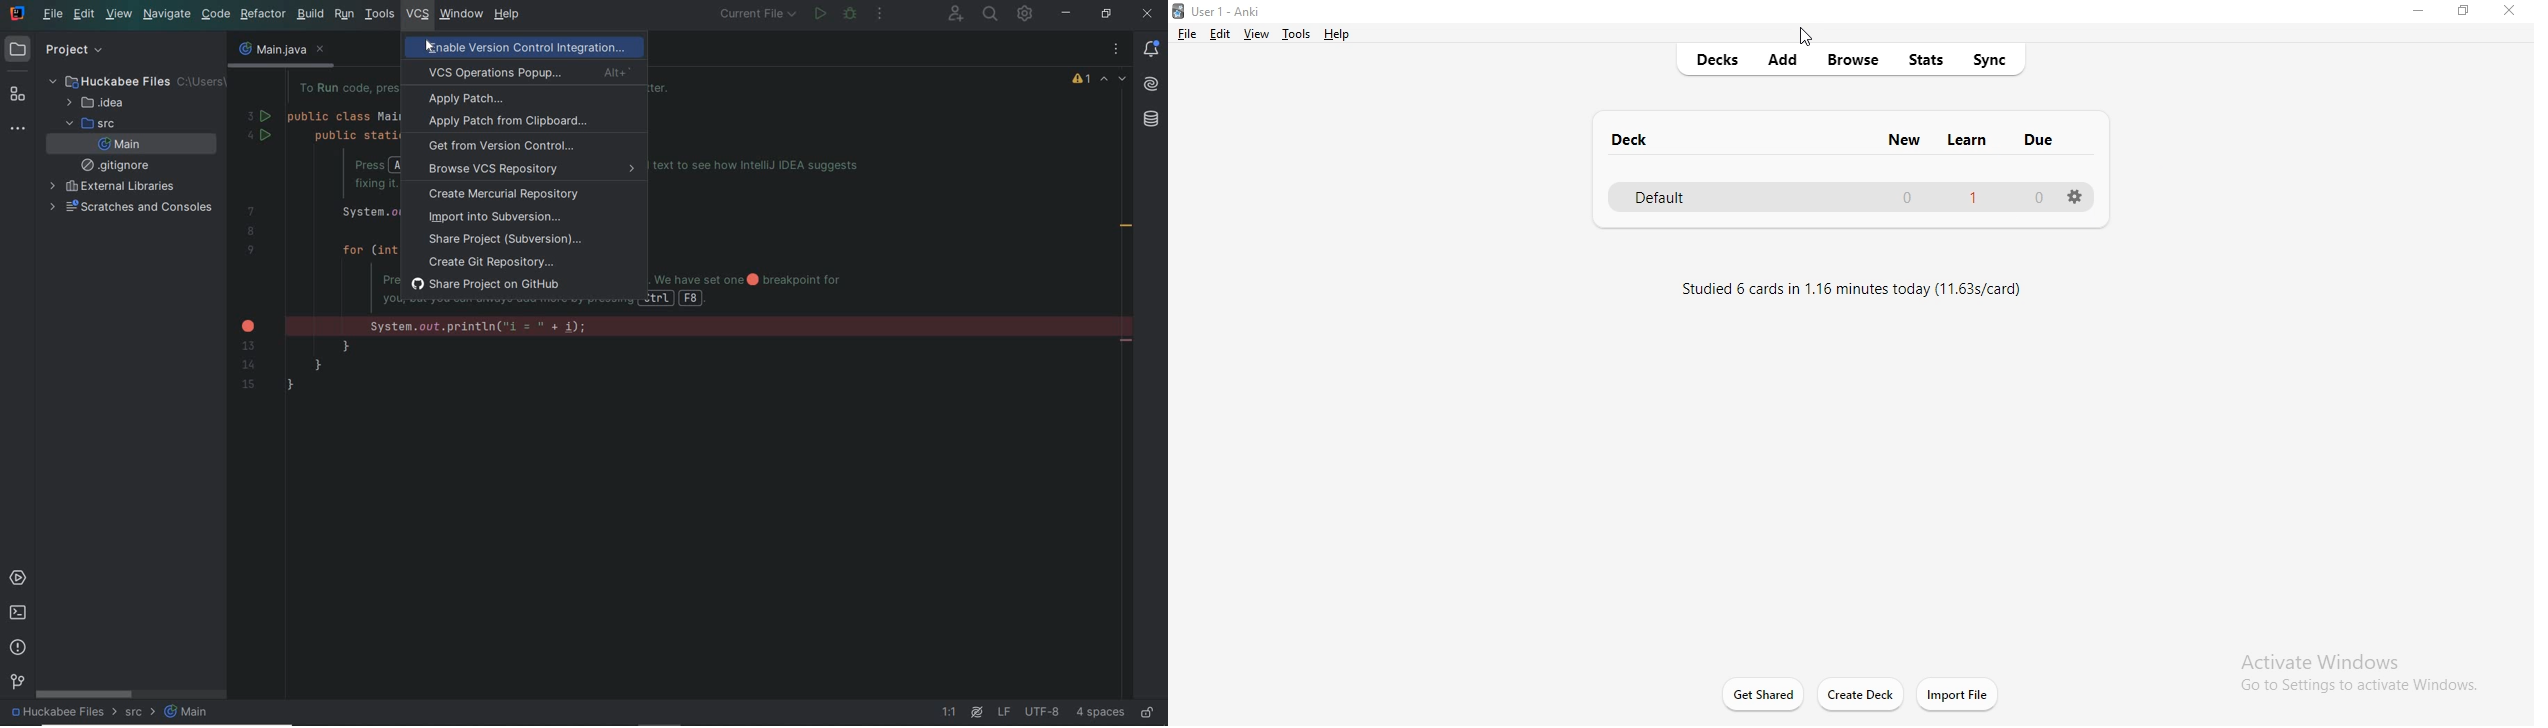 This screenshot has width=2548, height=728. Describe the element at coordinates (1853, 290) in the screenshot. I see `Studied 6 cards in 1.16 minutes today (11.63s/card)` at that location.